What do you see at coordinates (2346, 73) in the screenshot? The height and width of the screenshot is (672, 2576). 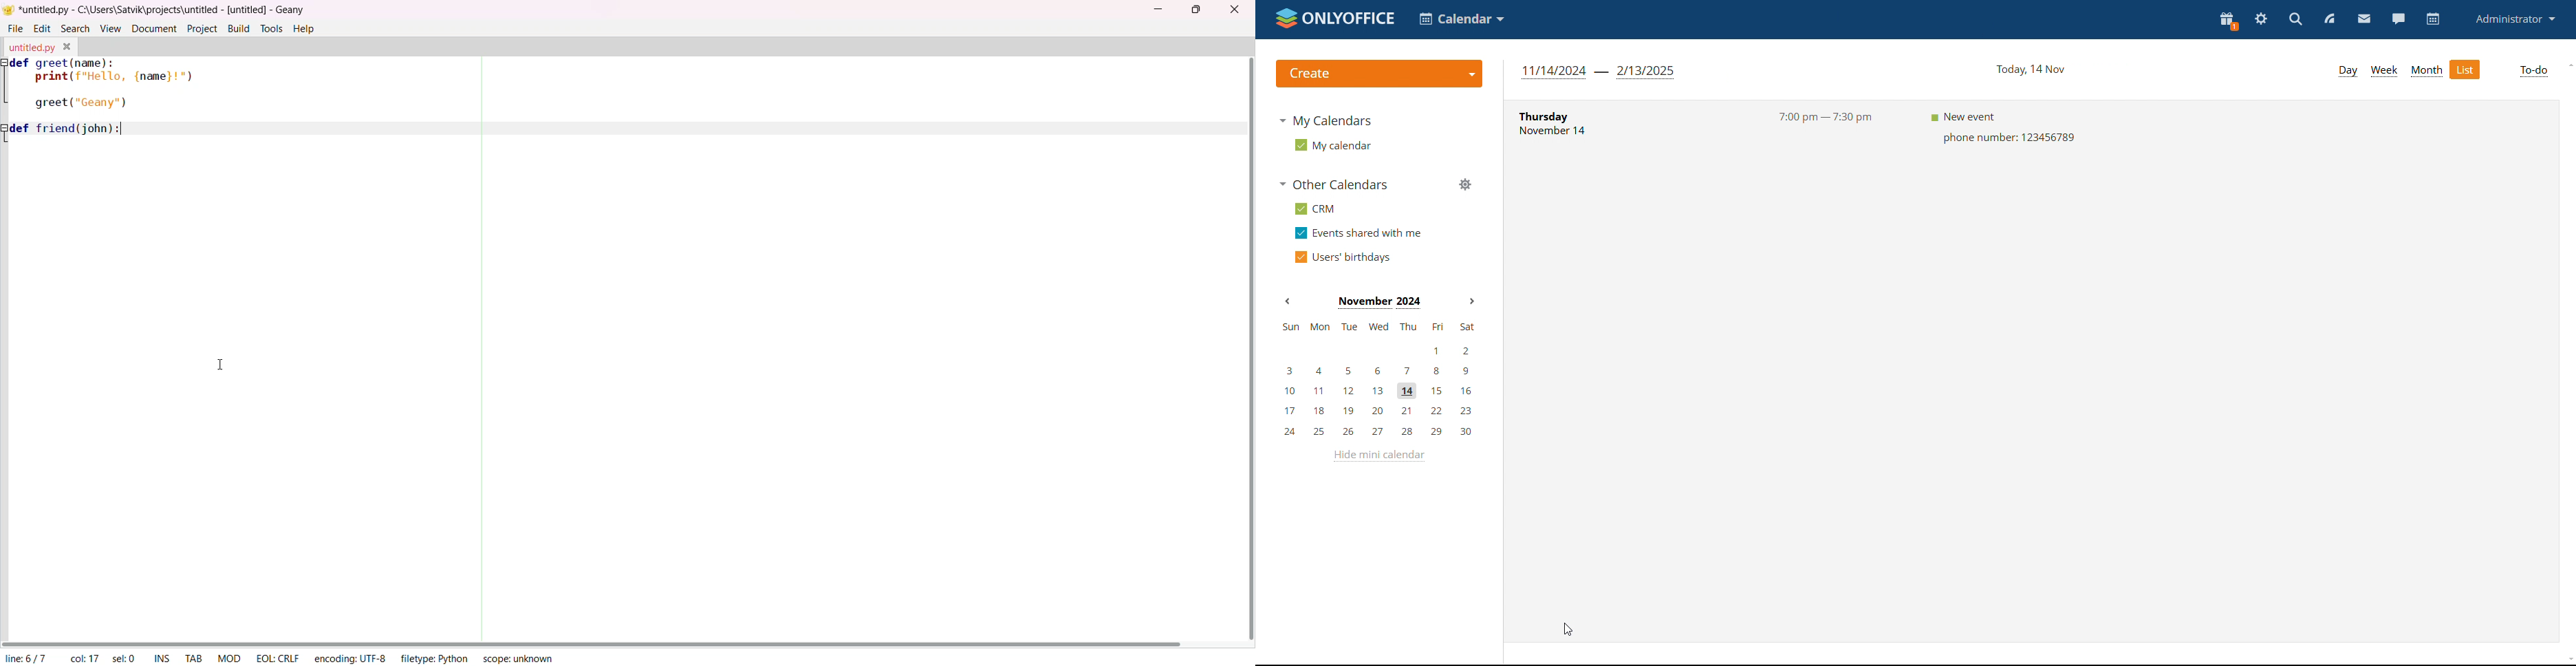 I see `day` at bounding box center [2346, 73].